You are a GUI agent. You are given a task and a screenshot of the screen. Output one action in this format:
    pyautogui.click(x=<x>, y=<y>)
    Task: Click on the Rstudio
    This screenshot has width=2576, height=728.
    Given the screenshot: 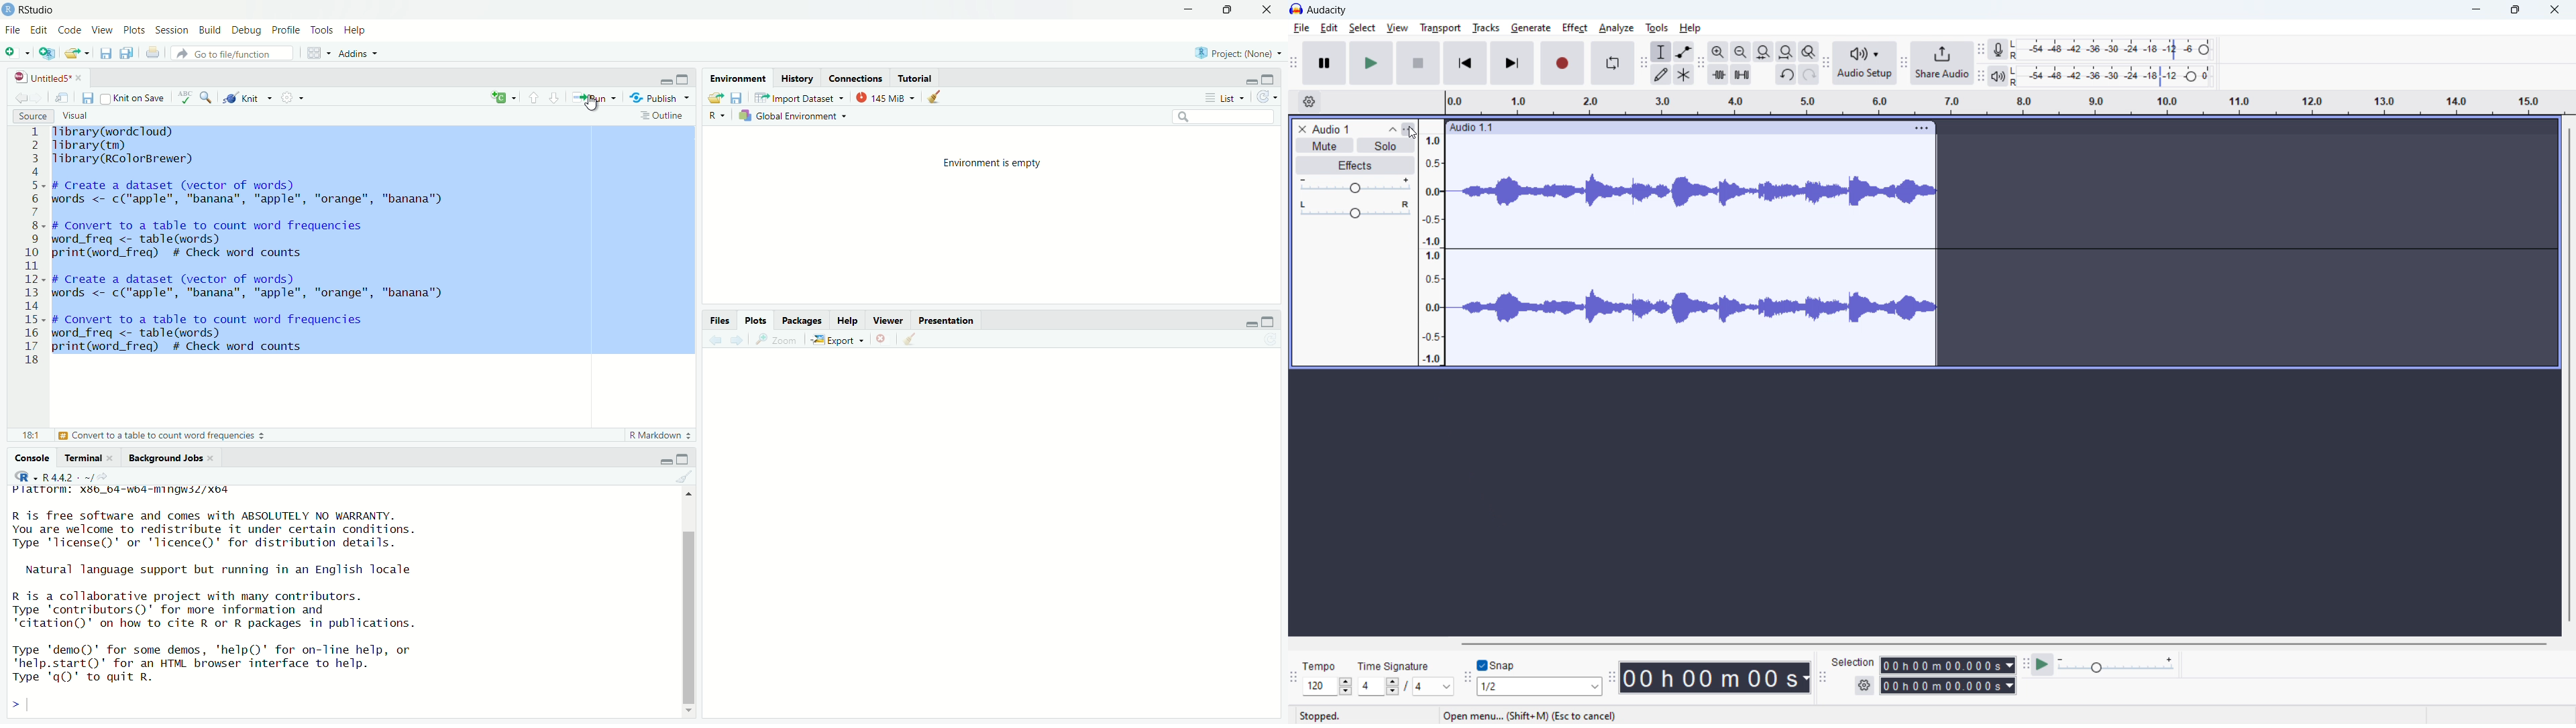 What is the action you would take?
    pyautogui.click(x=31, y=9)
    